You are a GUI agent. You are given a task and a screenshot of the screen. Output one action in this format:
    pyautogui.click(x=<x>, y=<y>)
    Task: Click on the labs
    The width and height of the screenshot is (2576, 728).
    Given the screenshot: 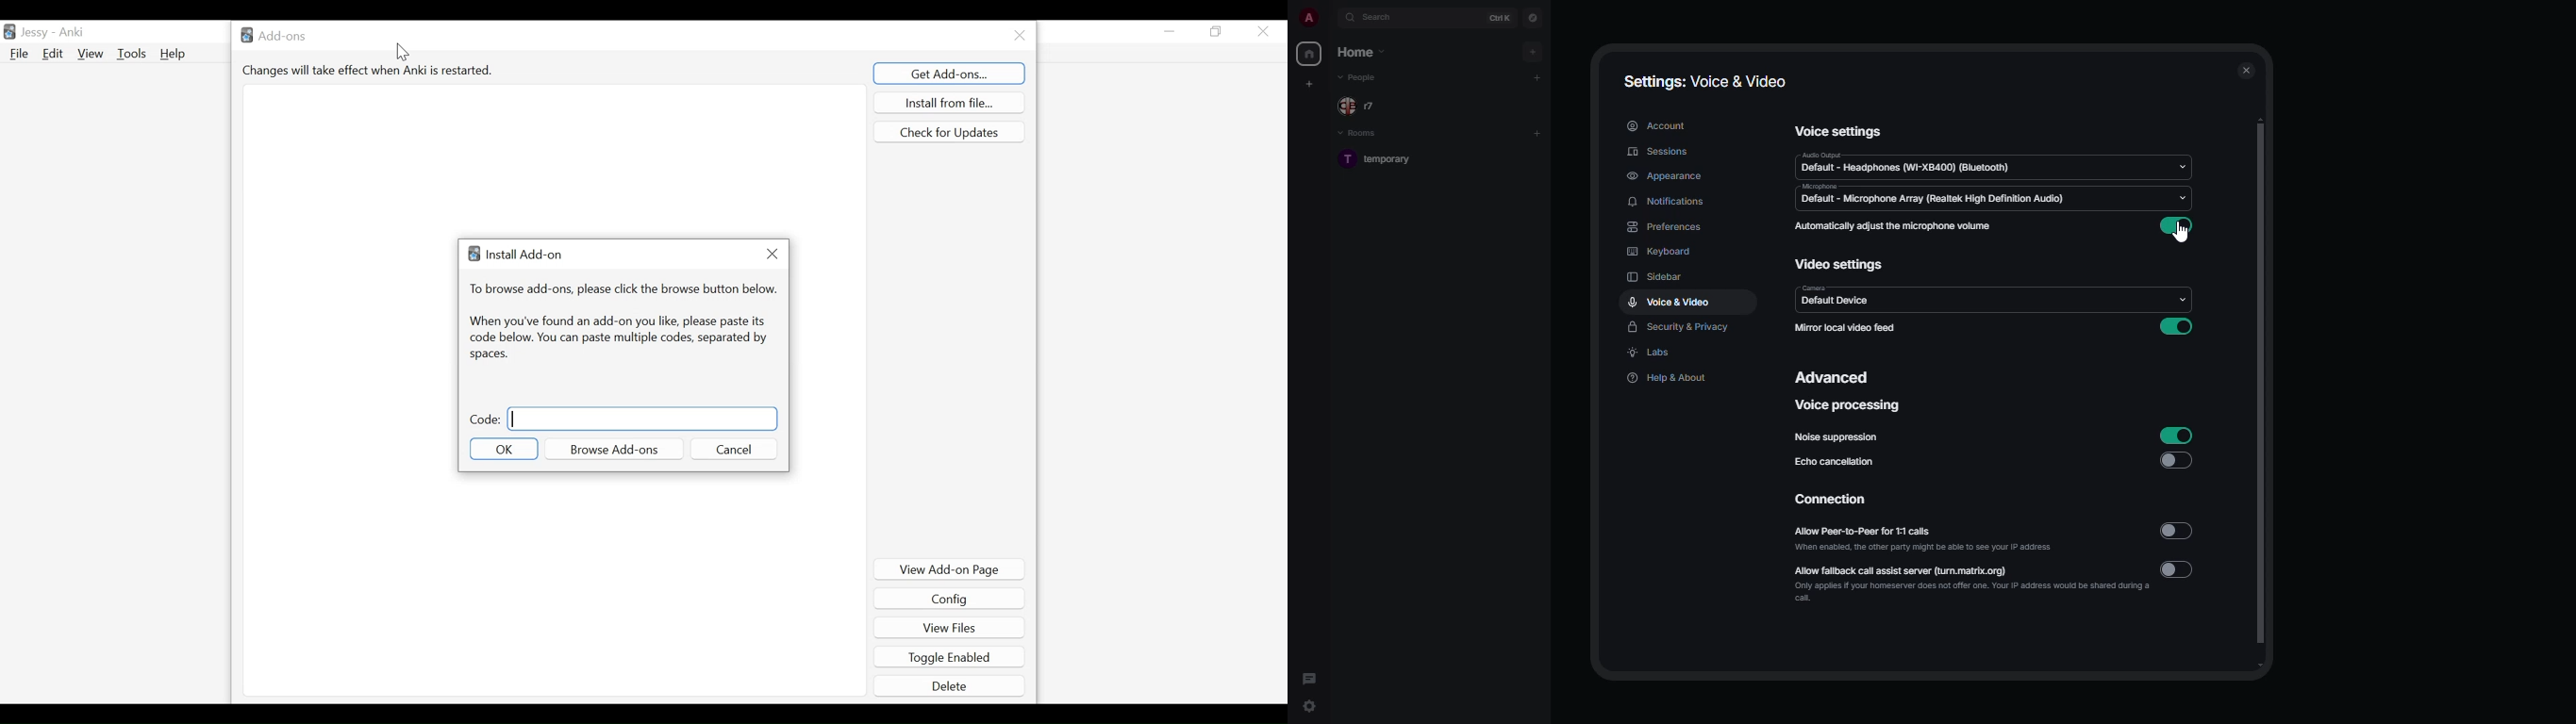 What is the action you would take?
    pyautogui.click(x=1652, y=354)
    